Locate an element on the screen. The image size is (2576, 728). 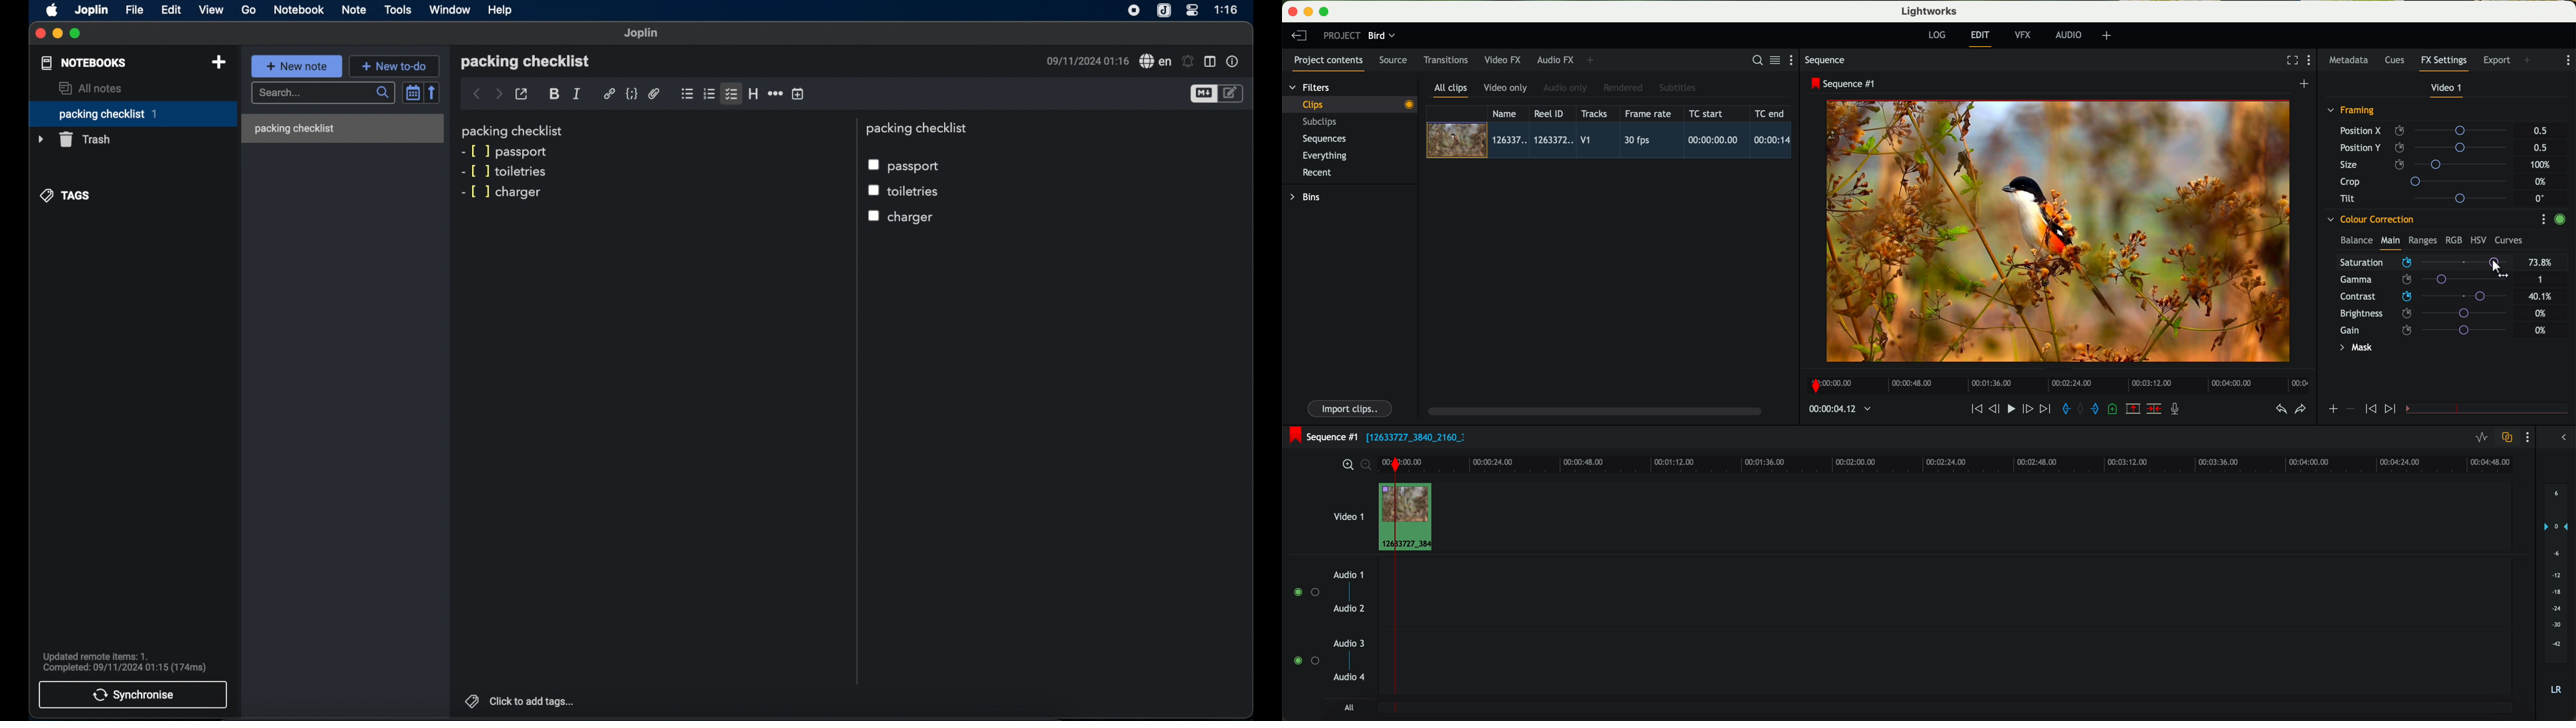
curves is located at coordinates (2509, 241).